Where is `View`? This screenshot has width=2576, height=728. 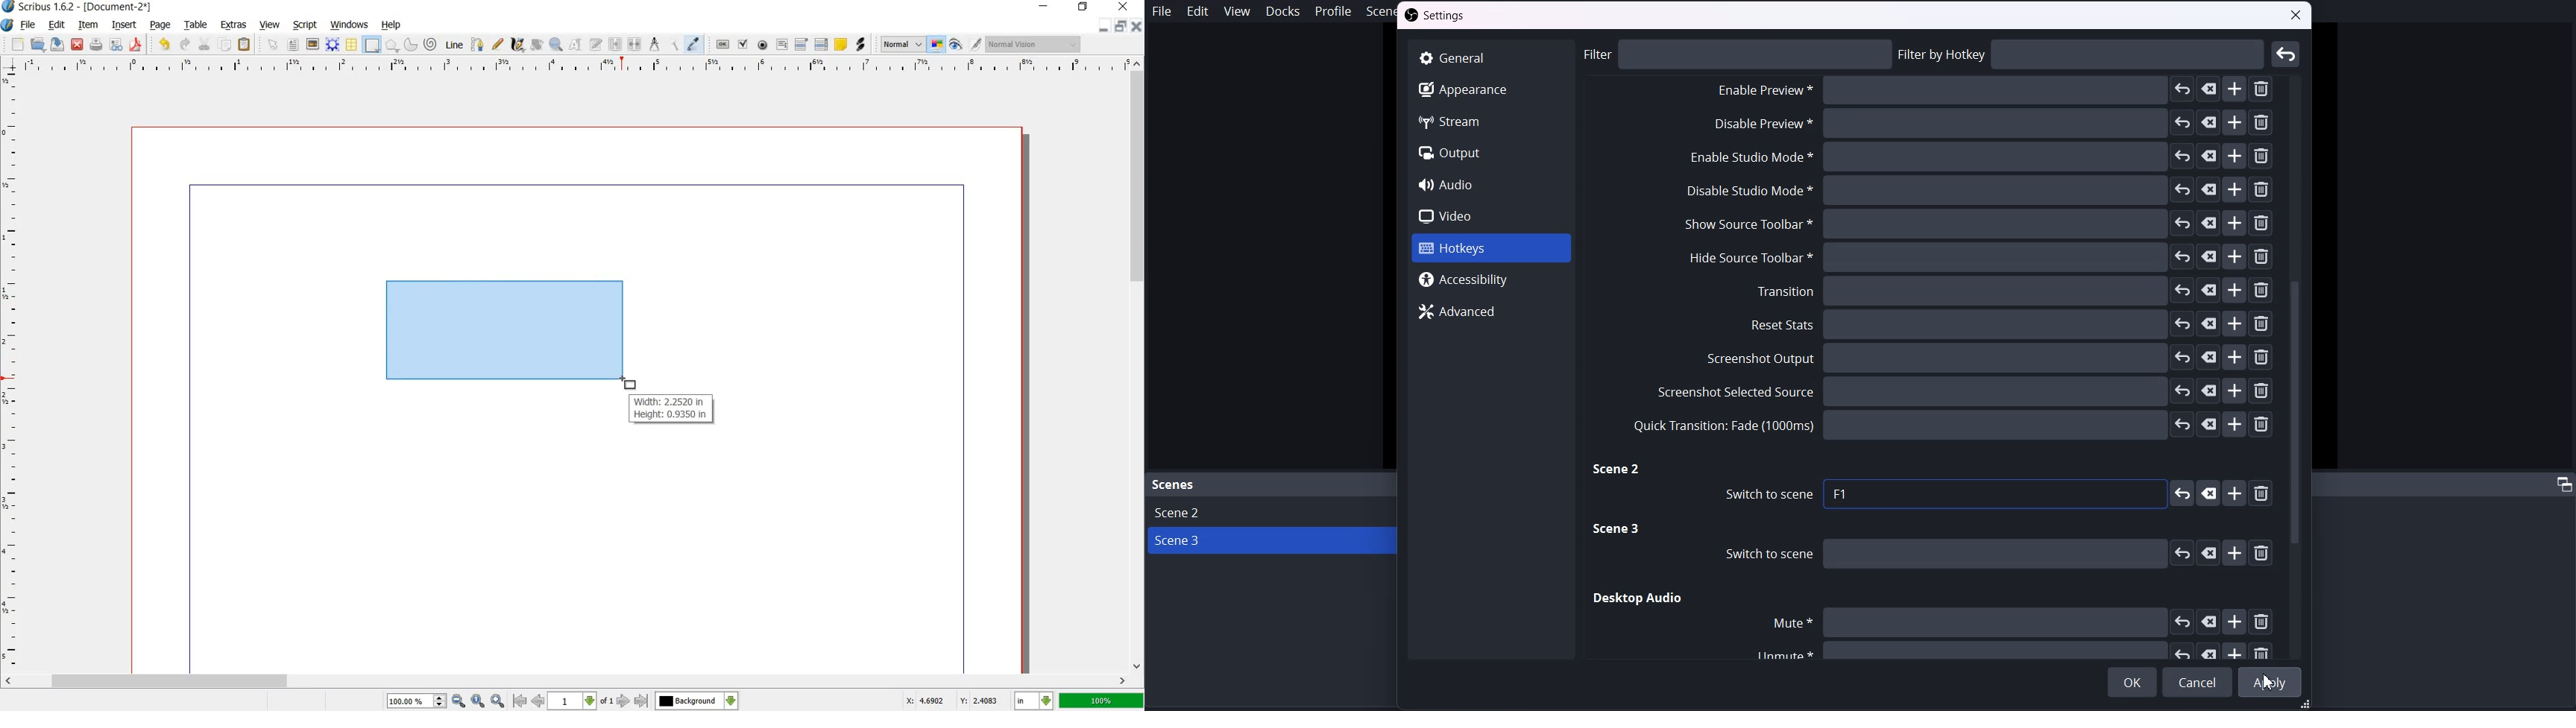
View is located at coordinates (1235, 10).